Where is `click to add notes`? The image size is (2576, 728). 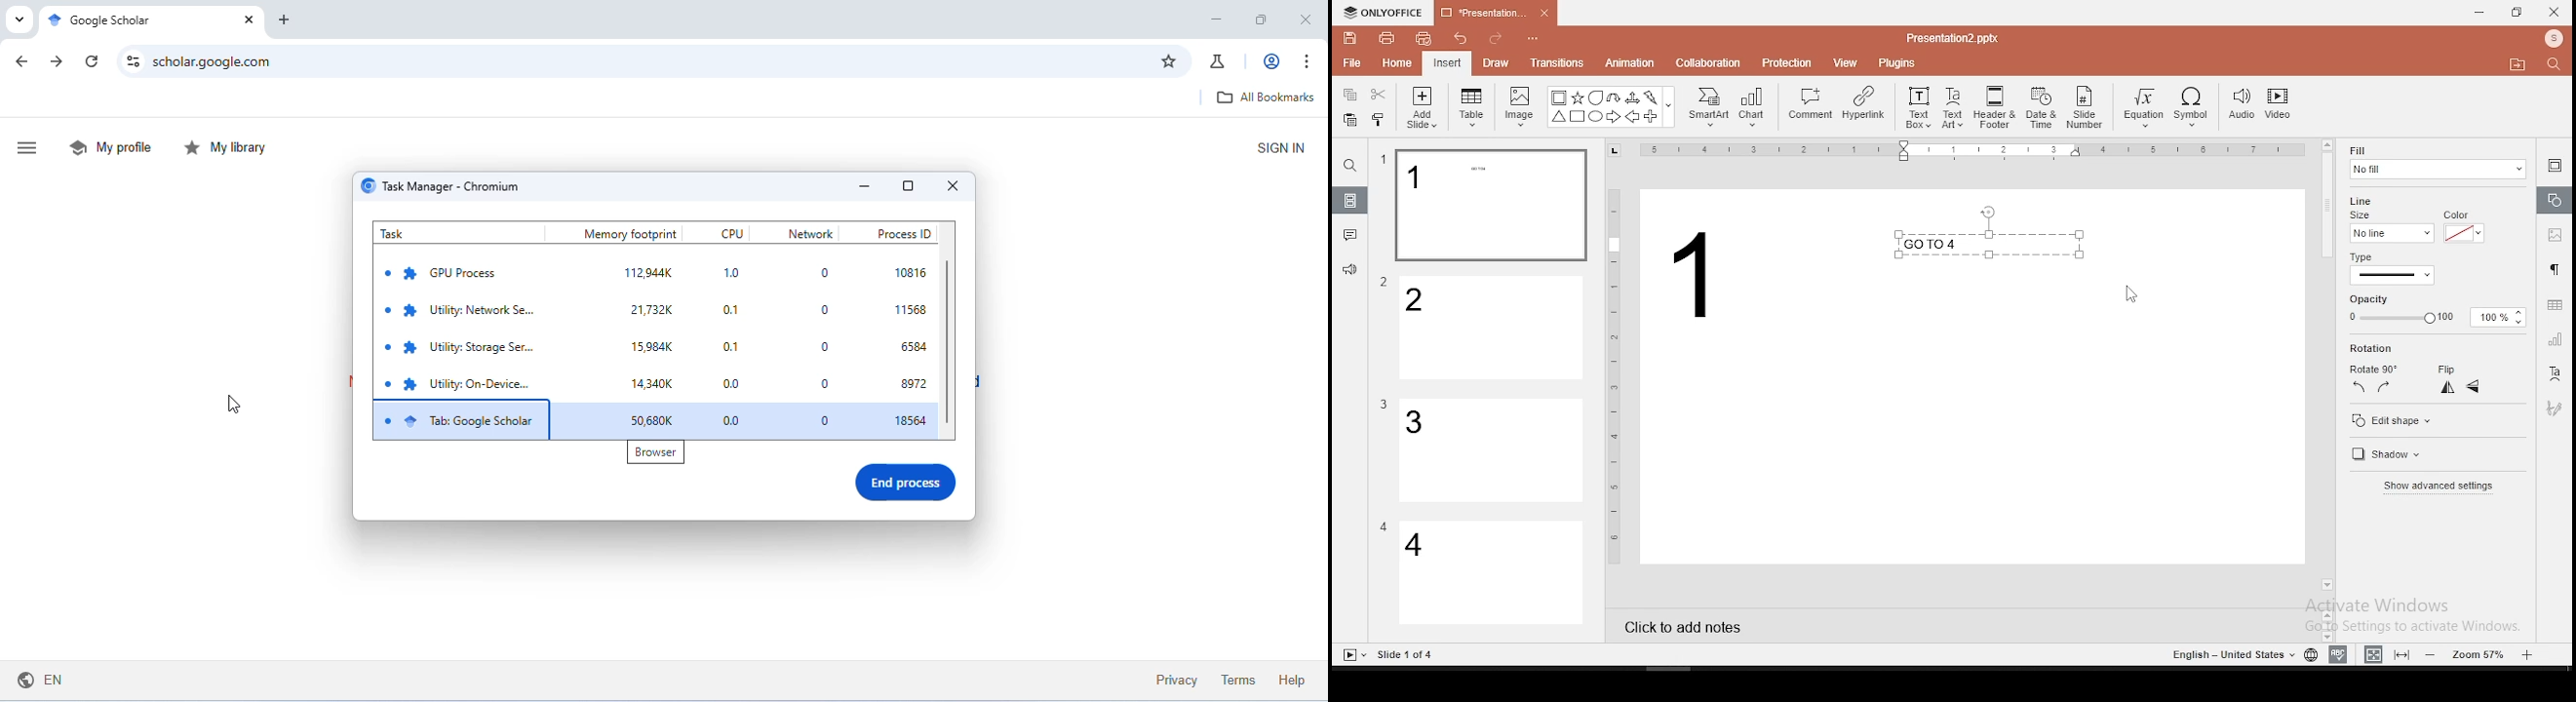 click to add notes is located at coordinates (1689, 625).